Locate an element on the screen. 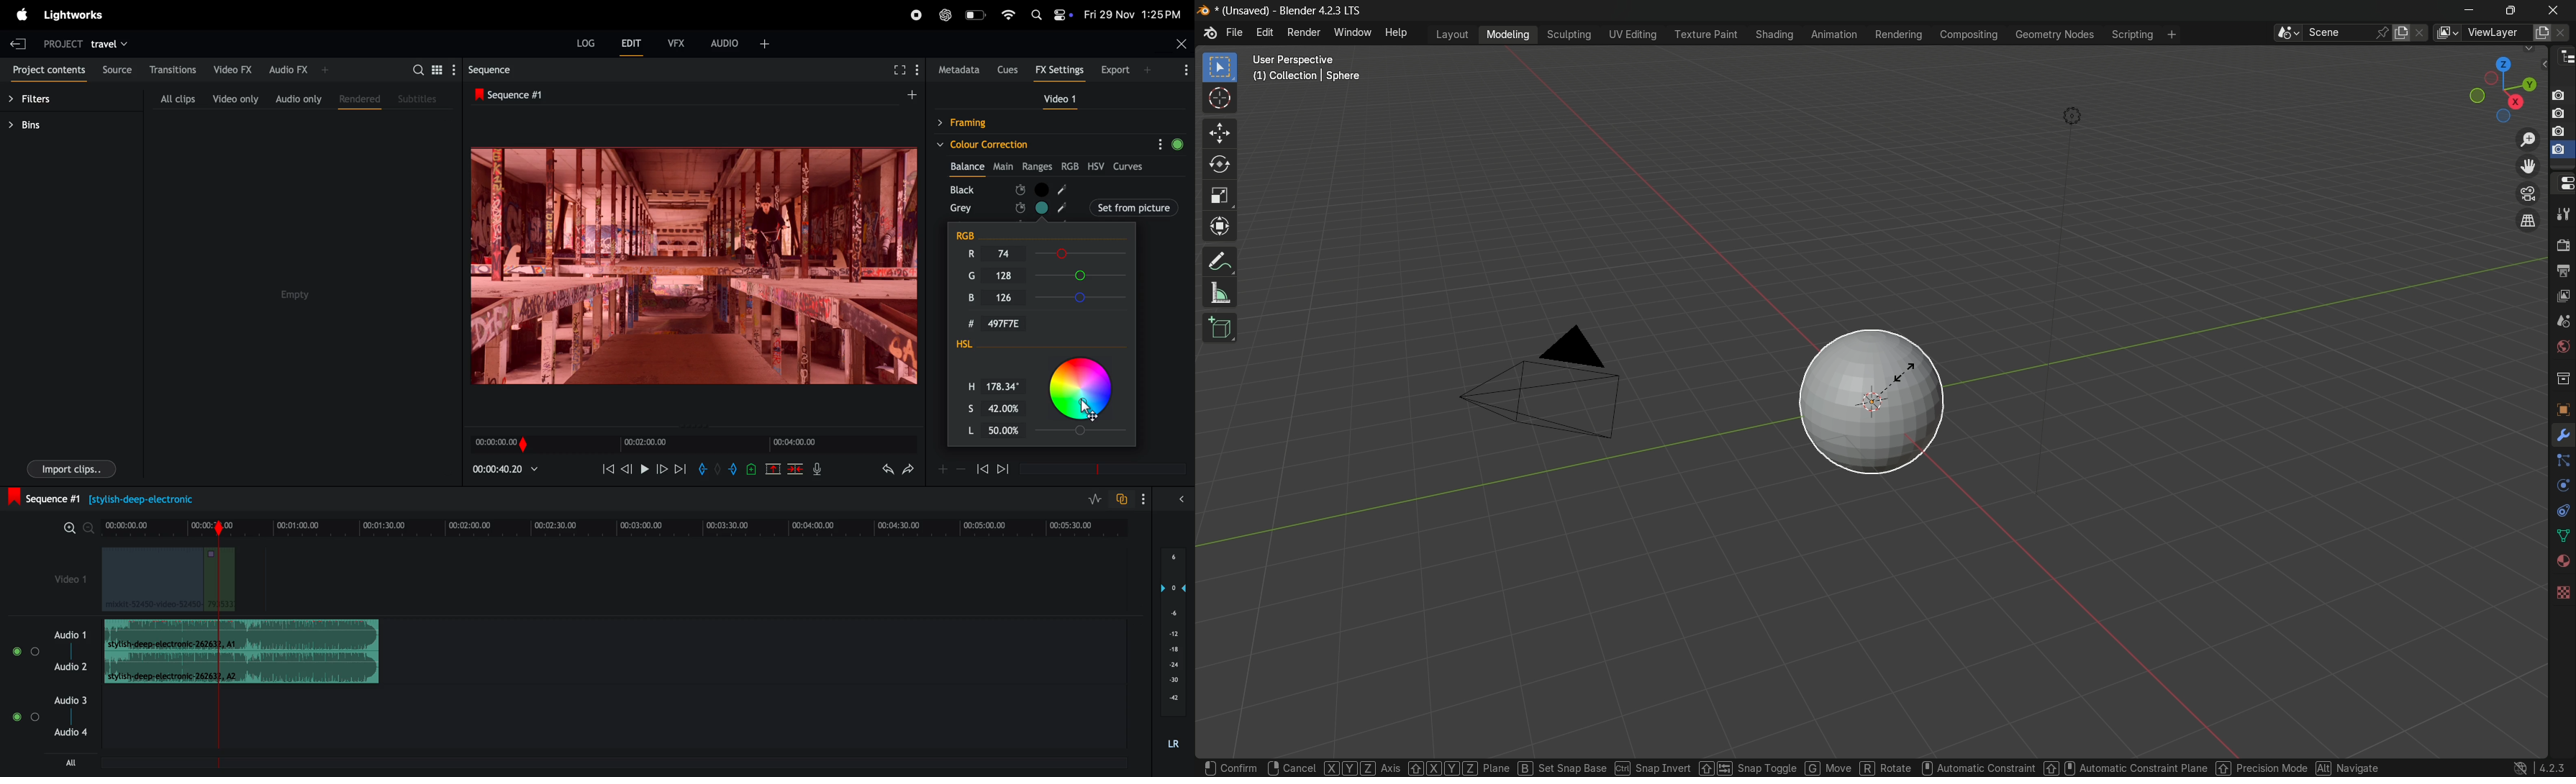  new scene is located at coordinates (2402, 32).